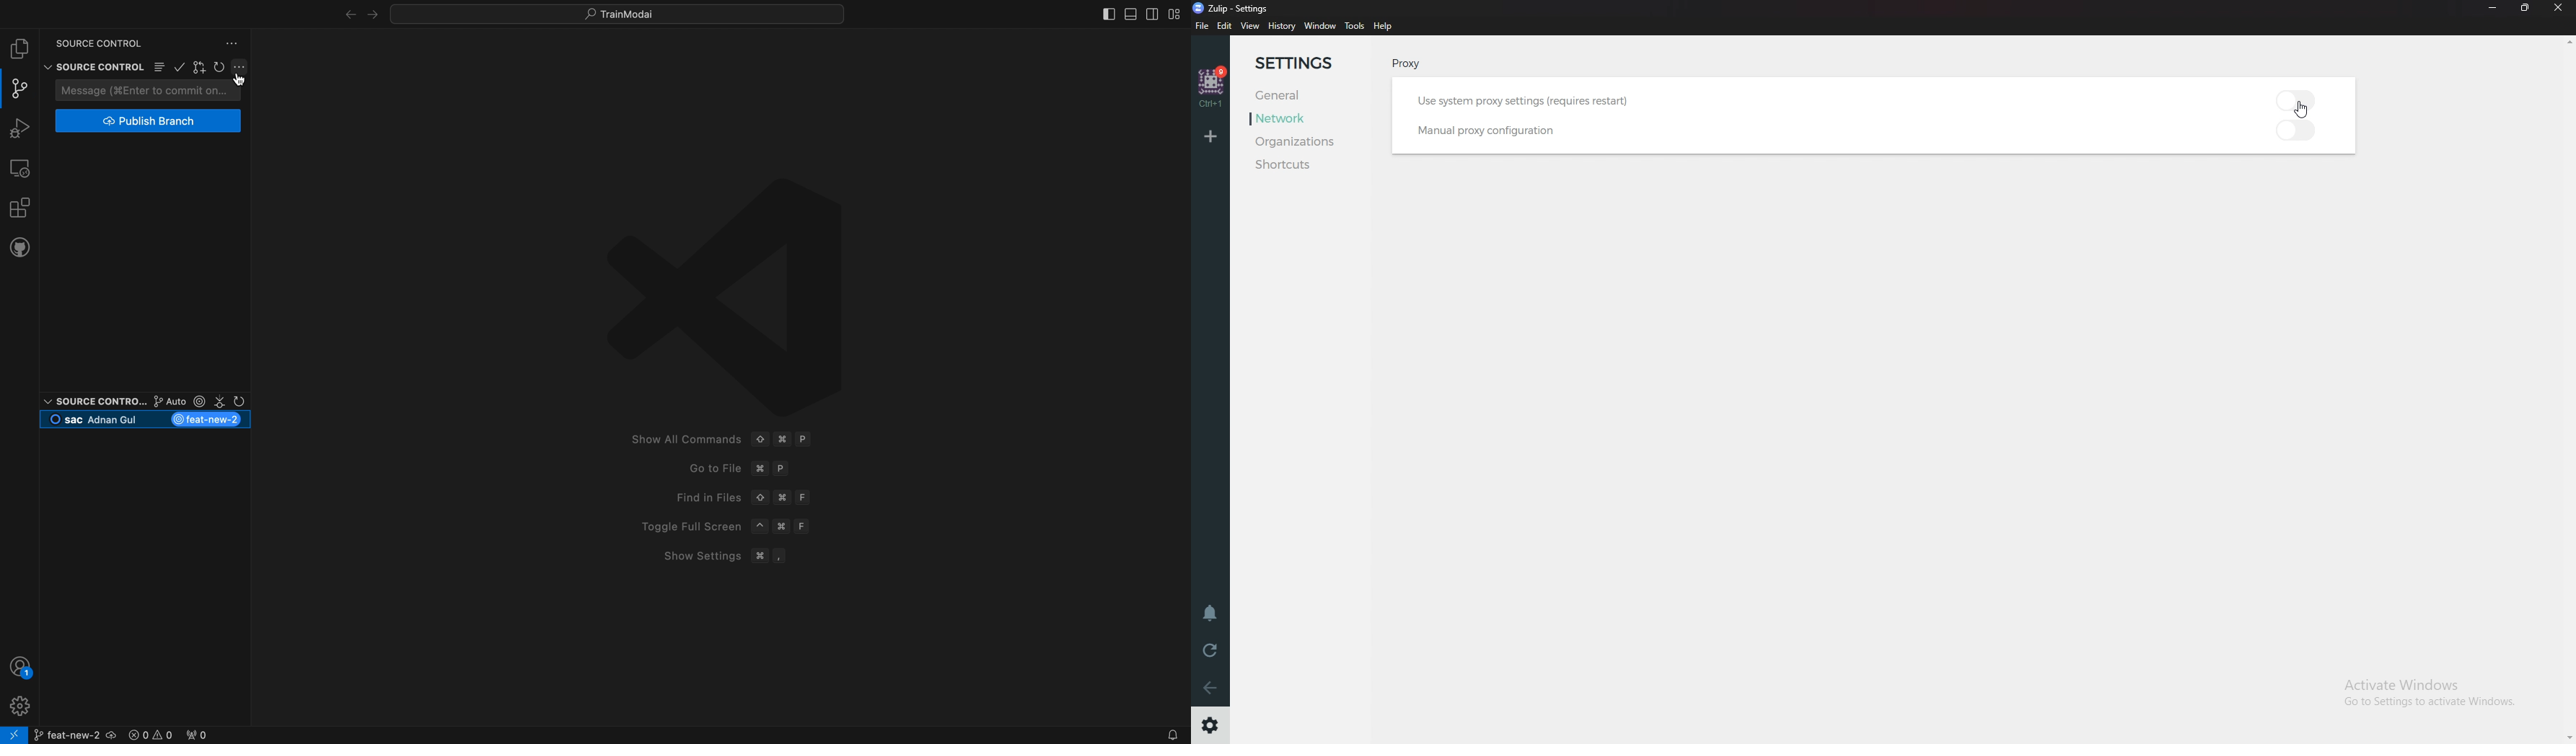 The height and width of the screenshot is (756, 2576). What do you see at coordinates (1136, 13) in the screenshot?
I see `layouts` at bounding box center [1136, 13].